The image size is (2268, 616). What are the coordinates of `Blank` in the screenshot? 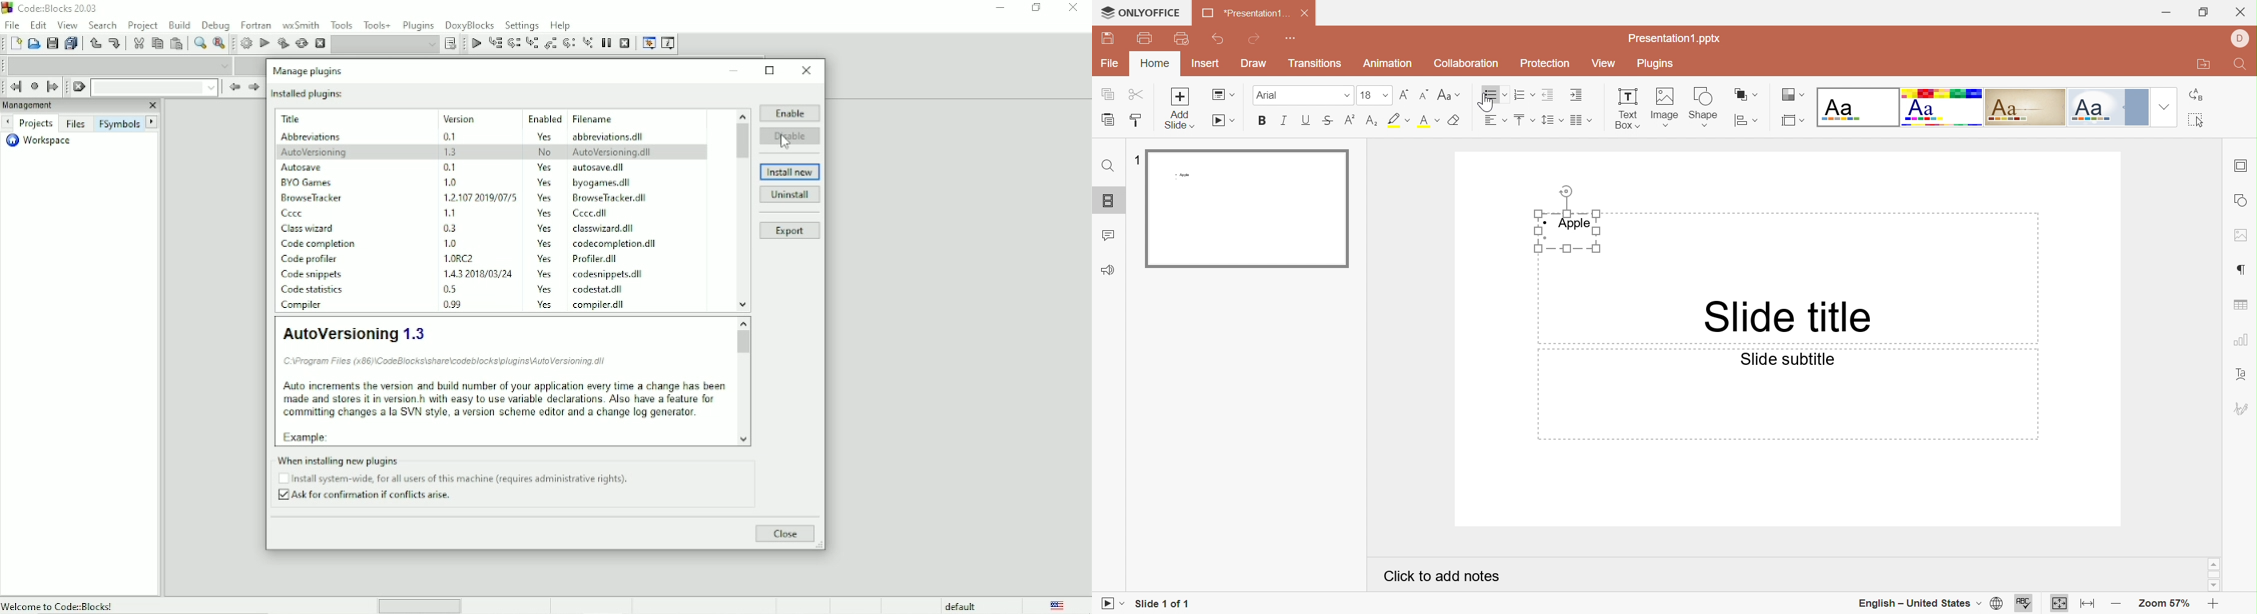 It's located at (1859, 107).